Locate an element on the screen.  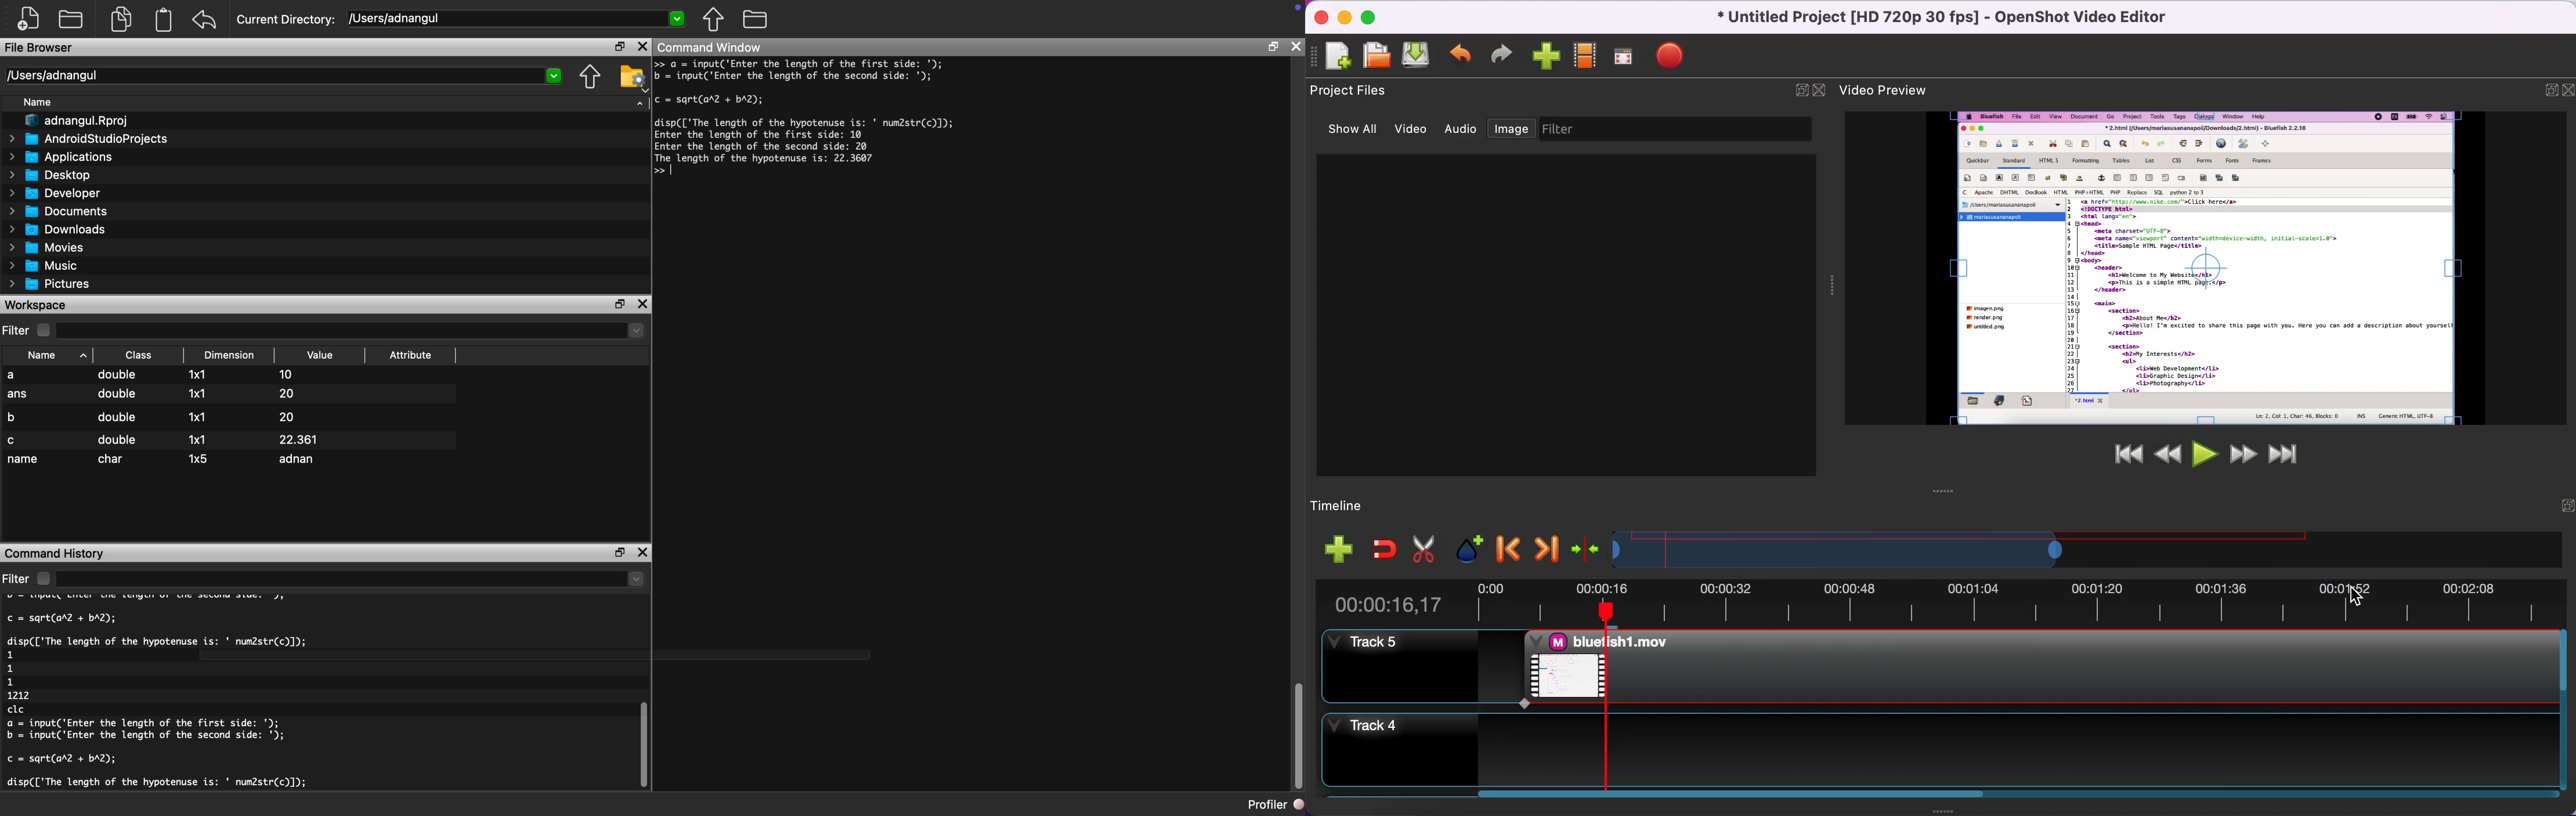
video preview is located at coordinates (2208, 268).